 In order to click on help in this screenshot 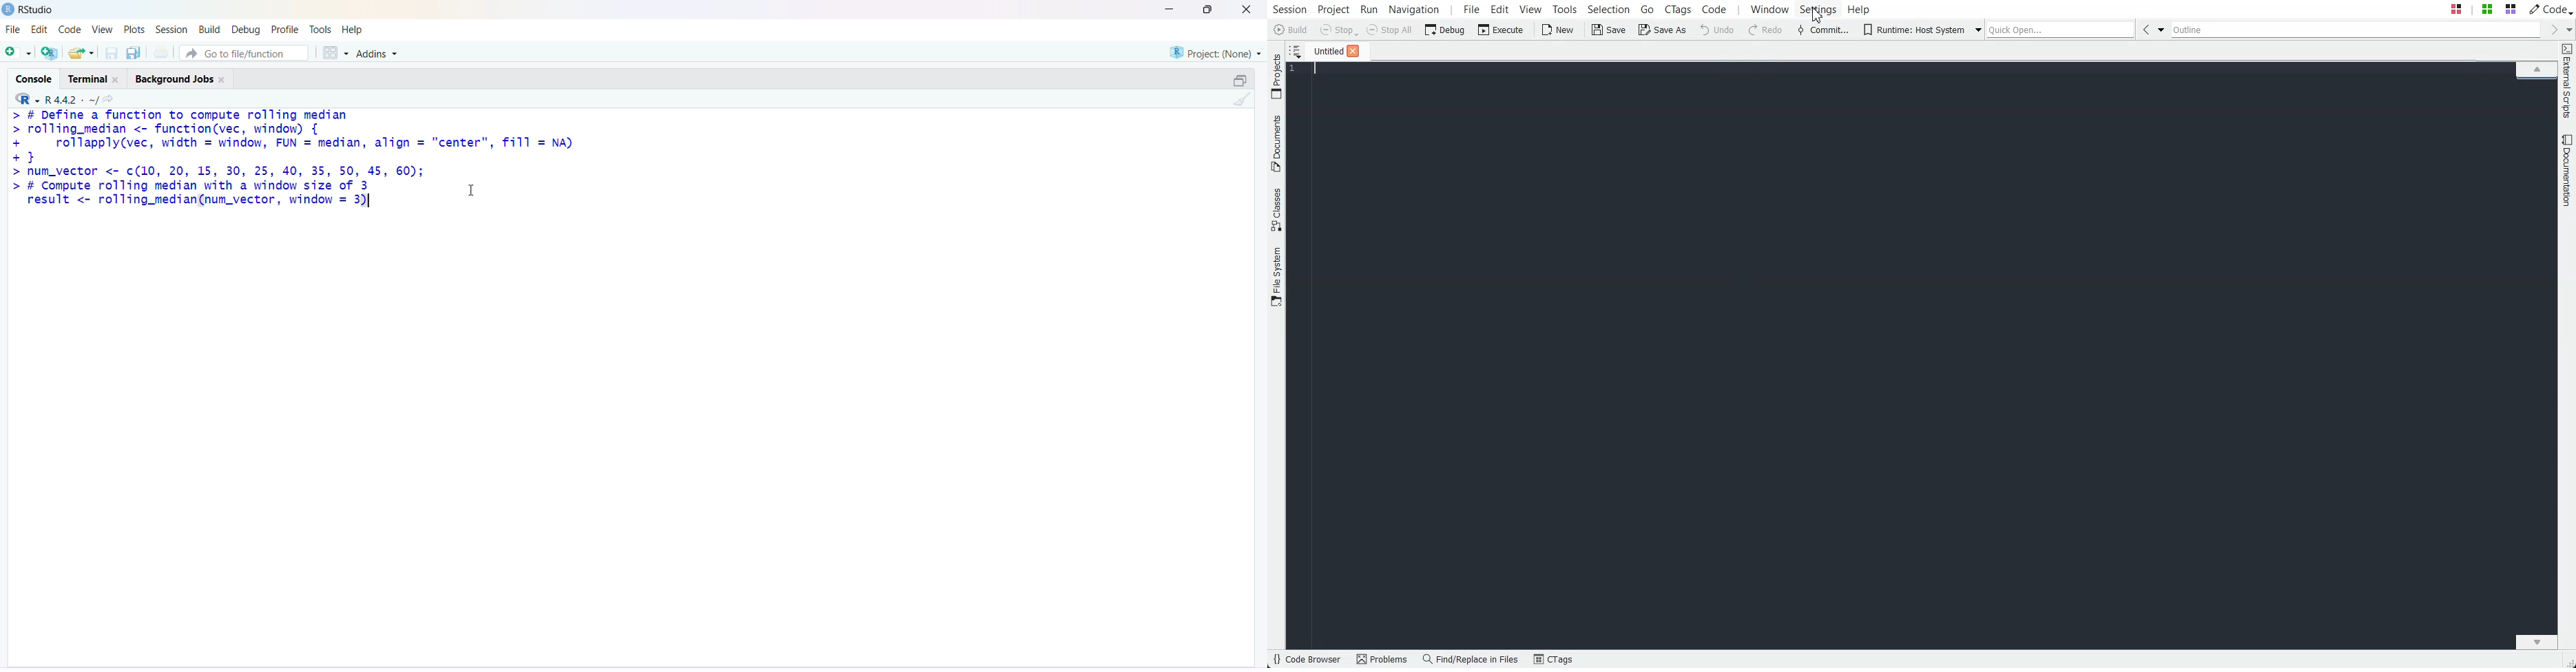, I will do `click(354, 30)`.